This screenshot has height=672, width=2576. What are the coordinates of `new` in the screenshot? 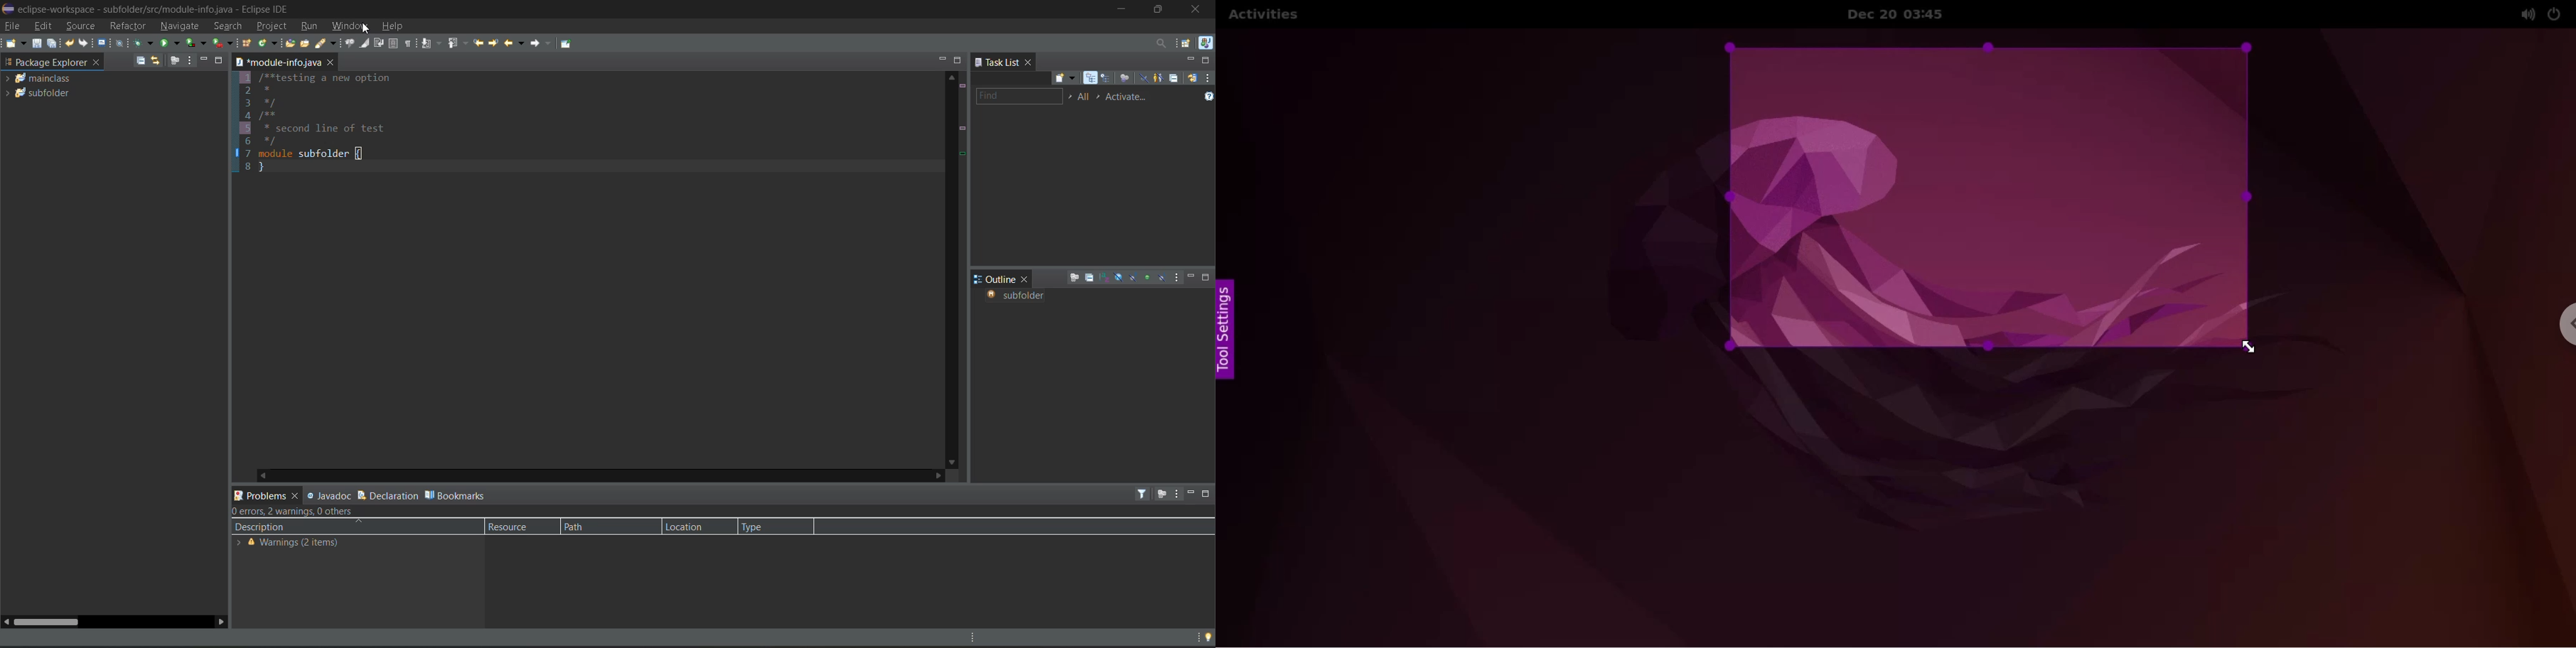 It's located at (15, 43).